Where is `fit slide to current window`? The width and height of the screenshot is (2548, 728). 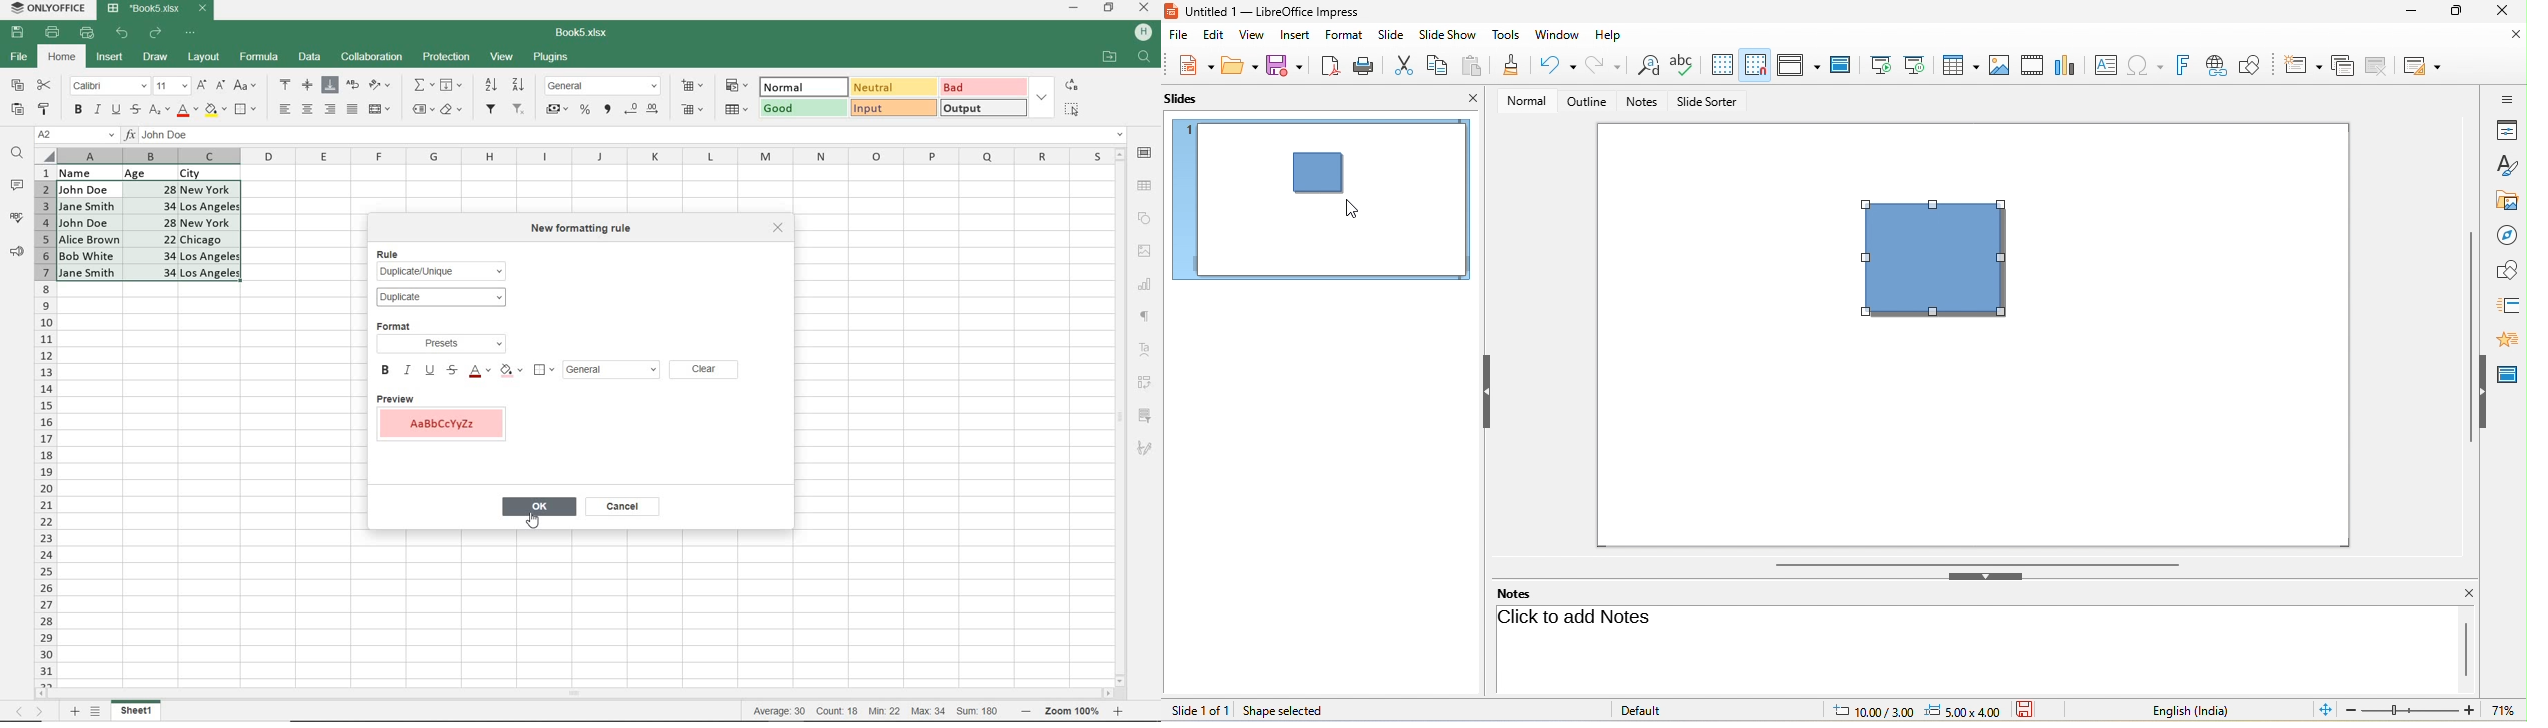
fit slide to current window is located at coordinates (2322, 710).